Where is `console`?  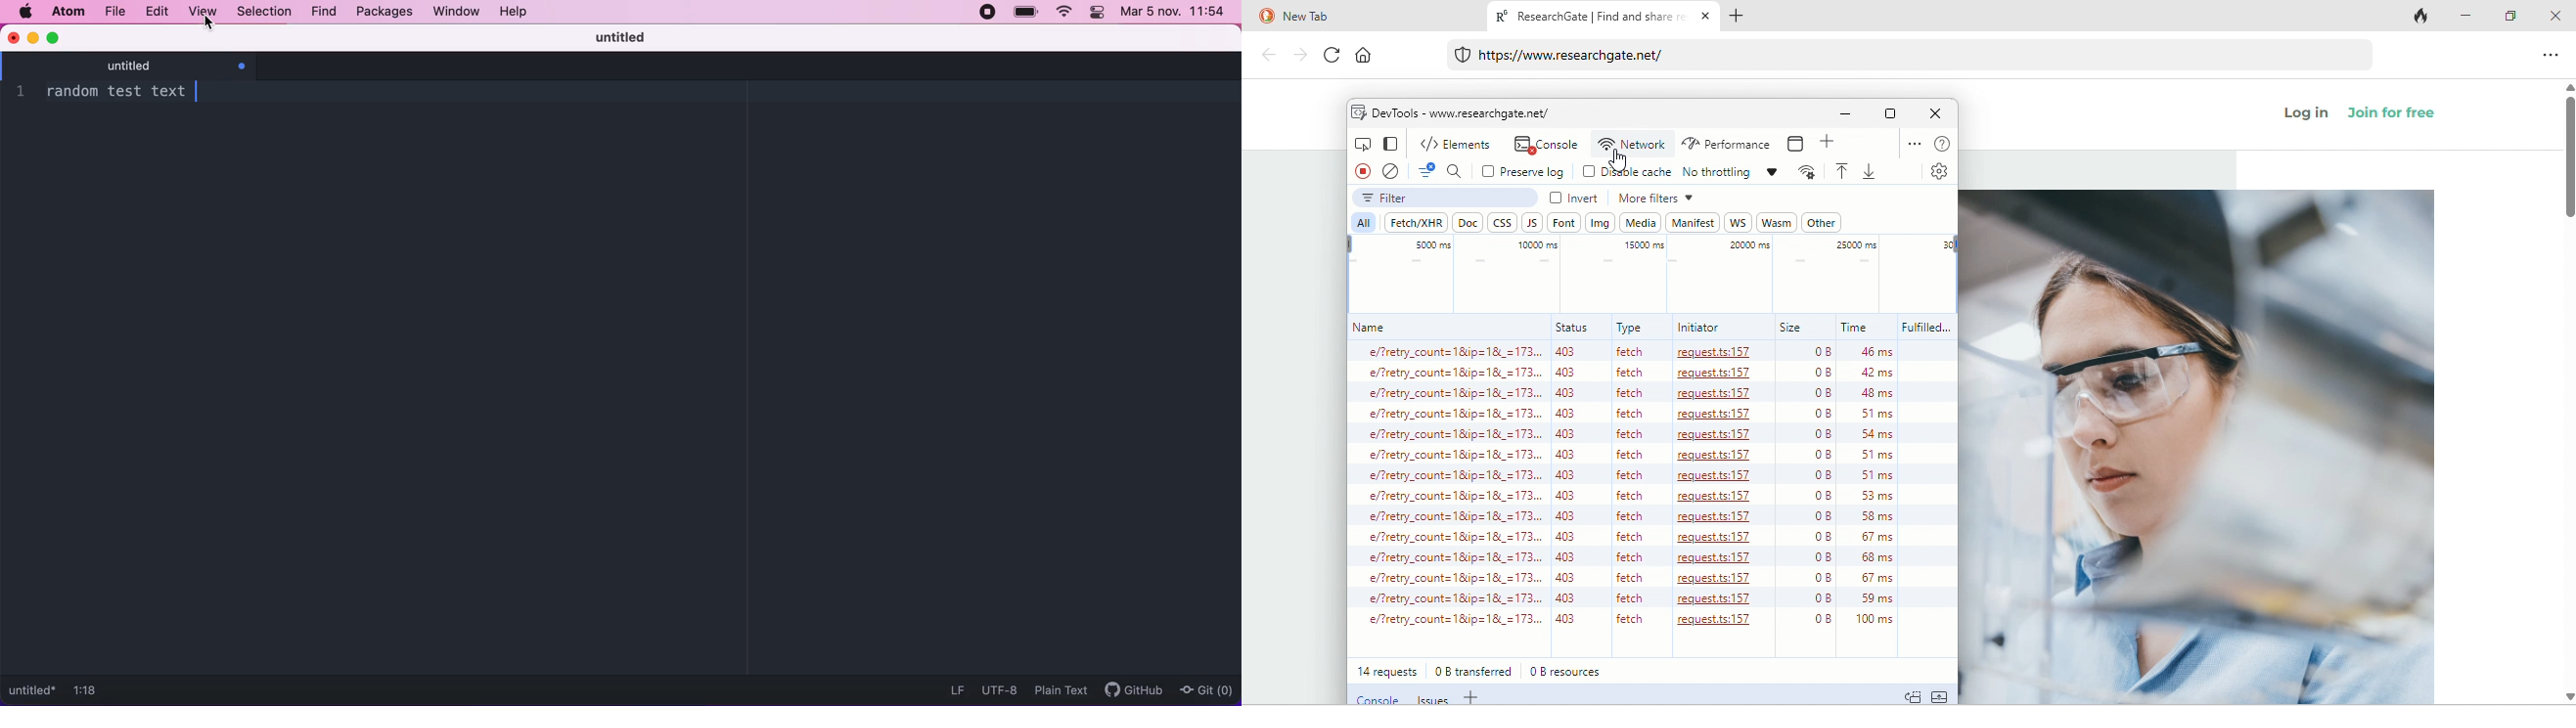
console is located at coordinates (1375, 697).